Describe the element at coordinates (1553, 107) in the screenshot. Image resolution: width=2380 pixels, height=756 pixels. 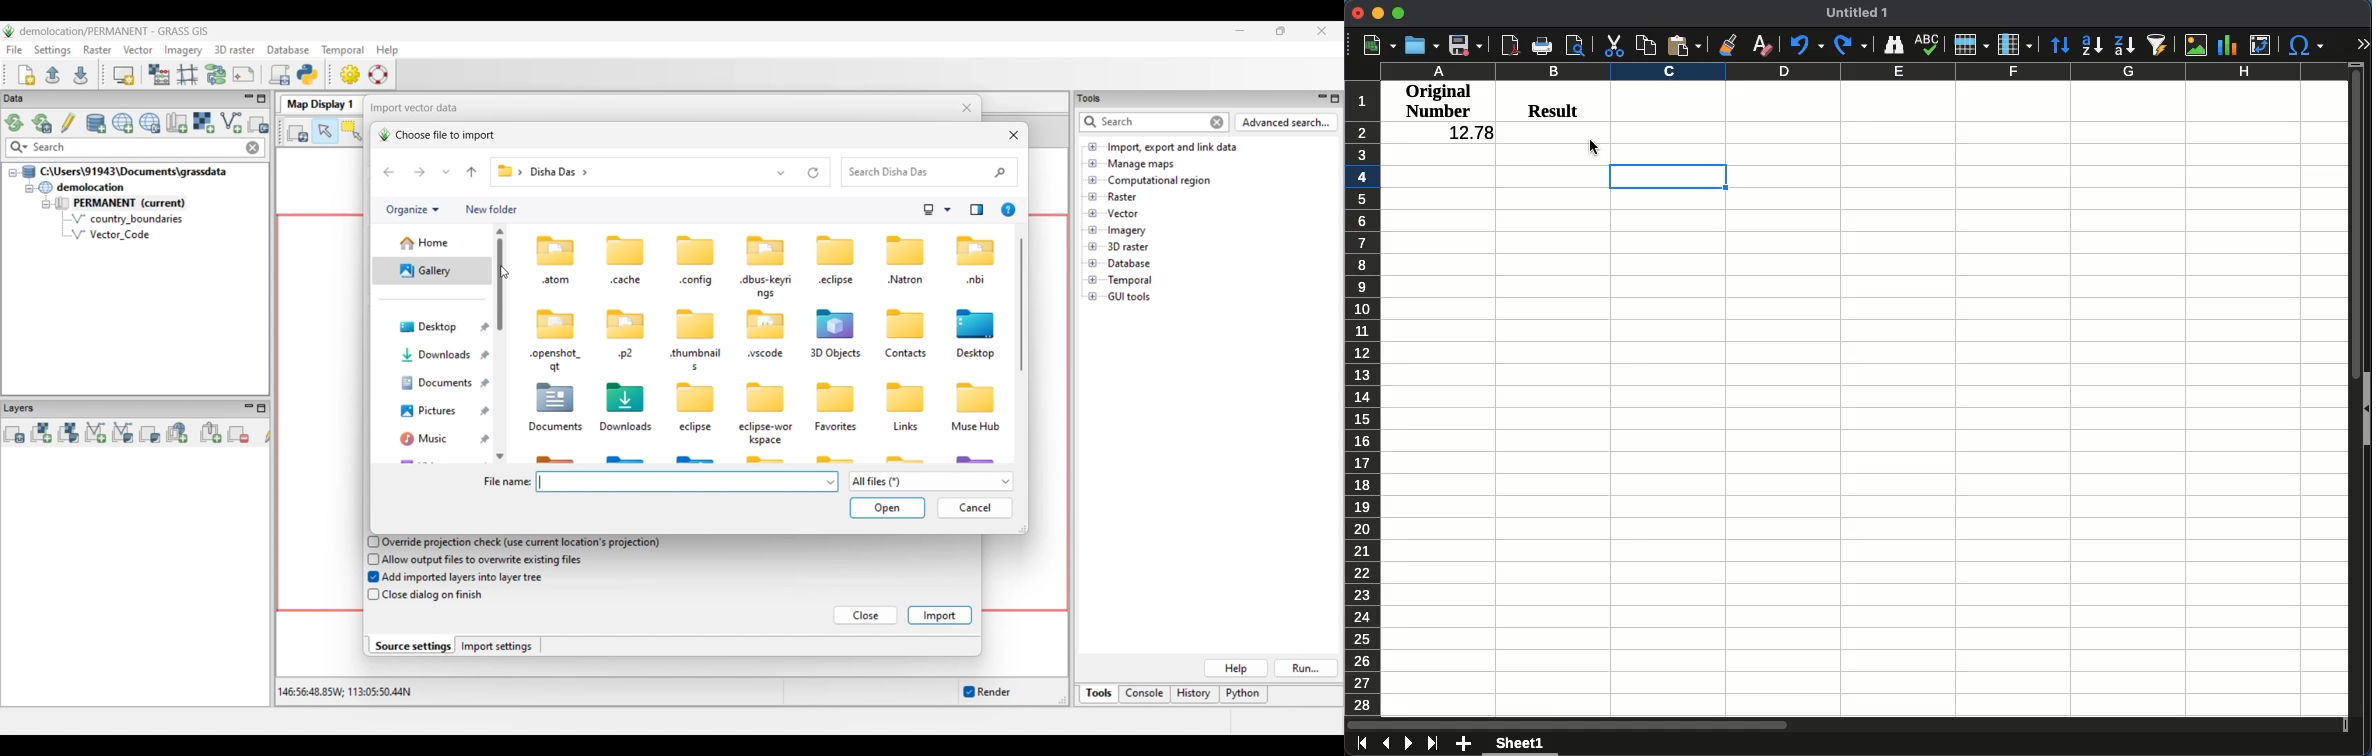
I see `result` at that location.